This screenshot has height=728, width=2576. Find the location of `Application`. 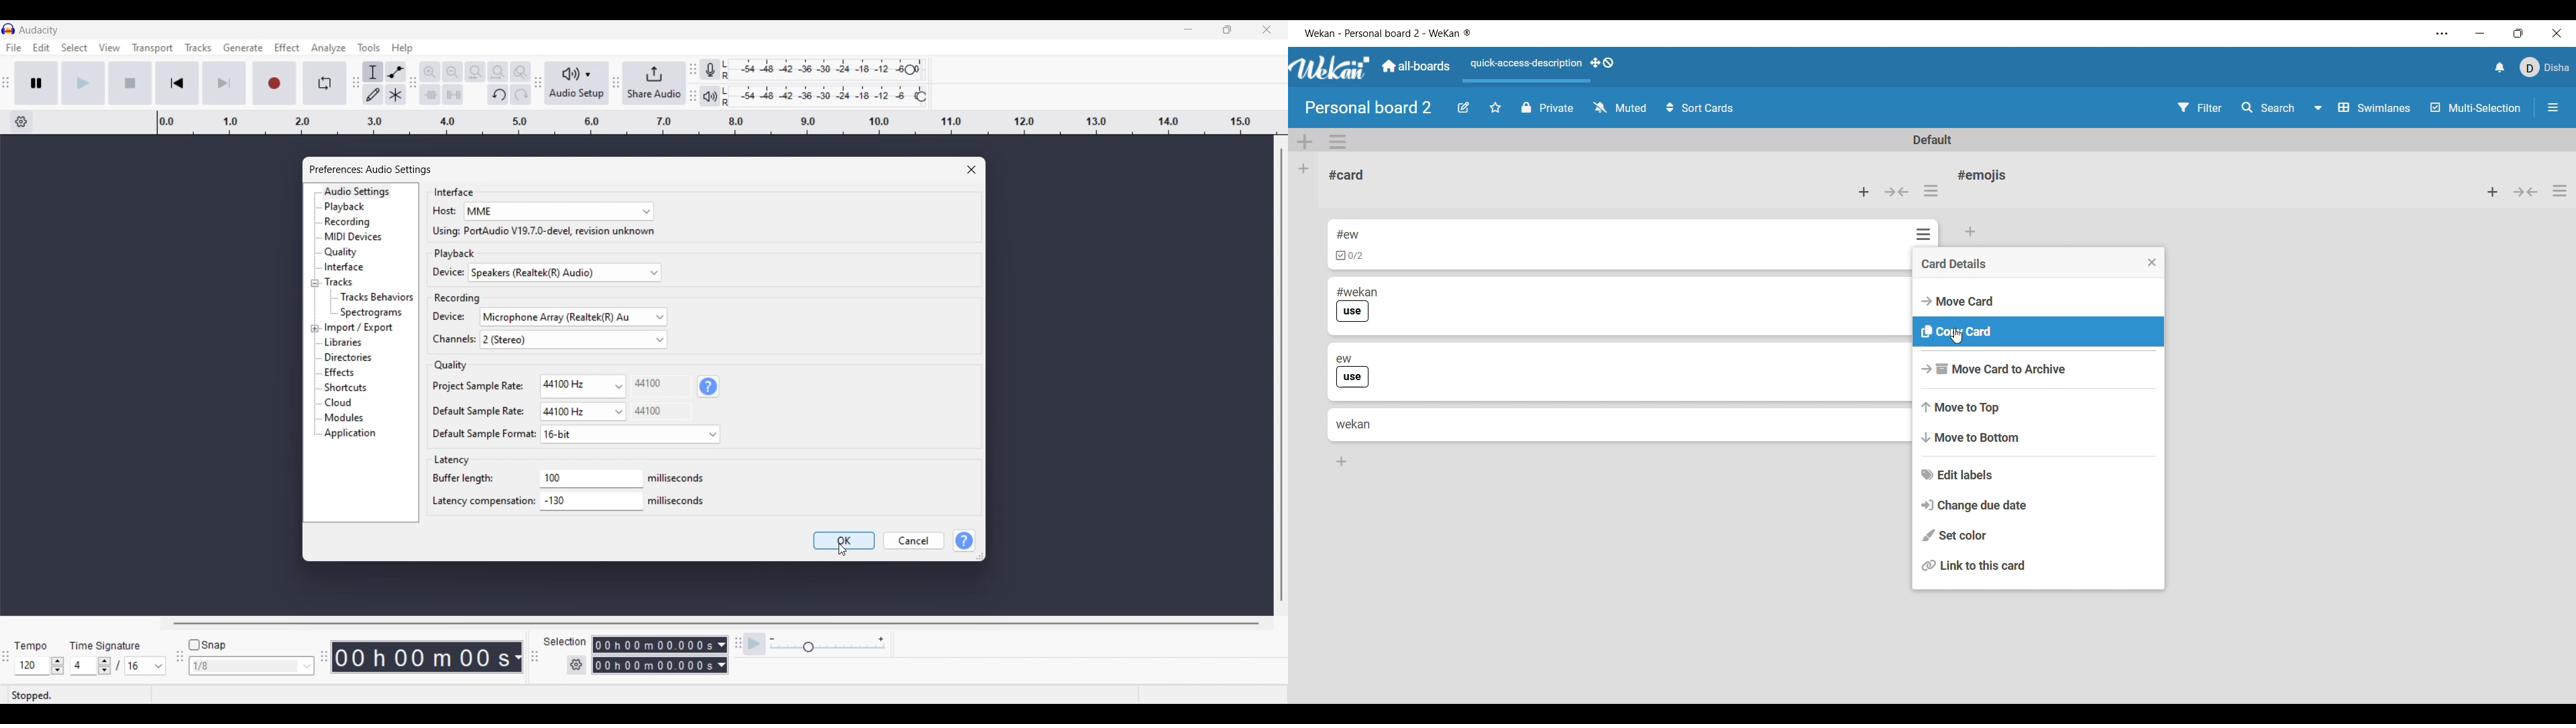

Application is located at coordinates (354, 434).